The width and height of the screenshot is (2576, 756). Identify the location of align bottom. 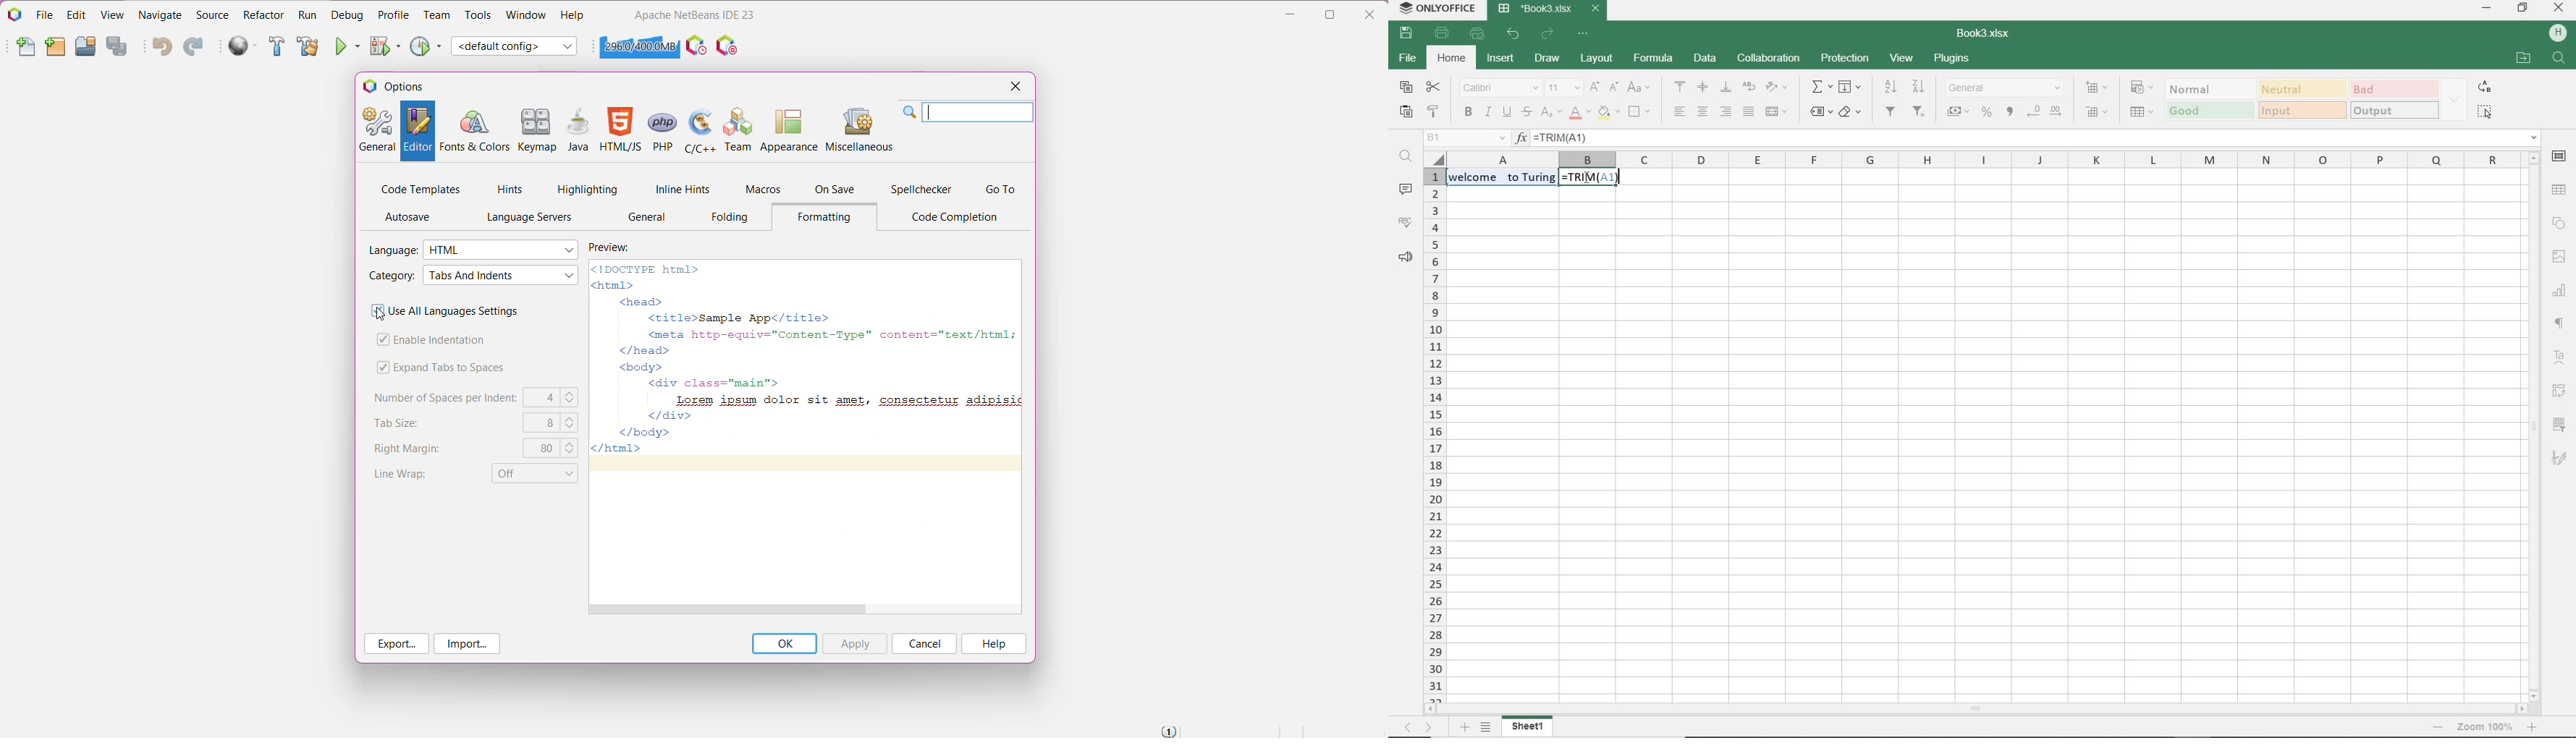
(1725, 86).